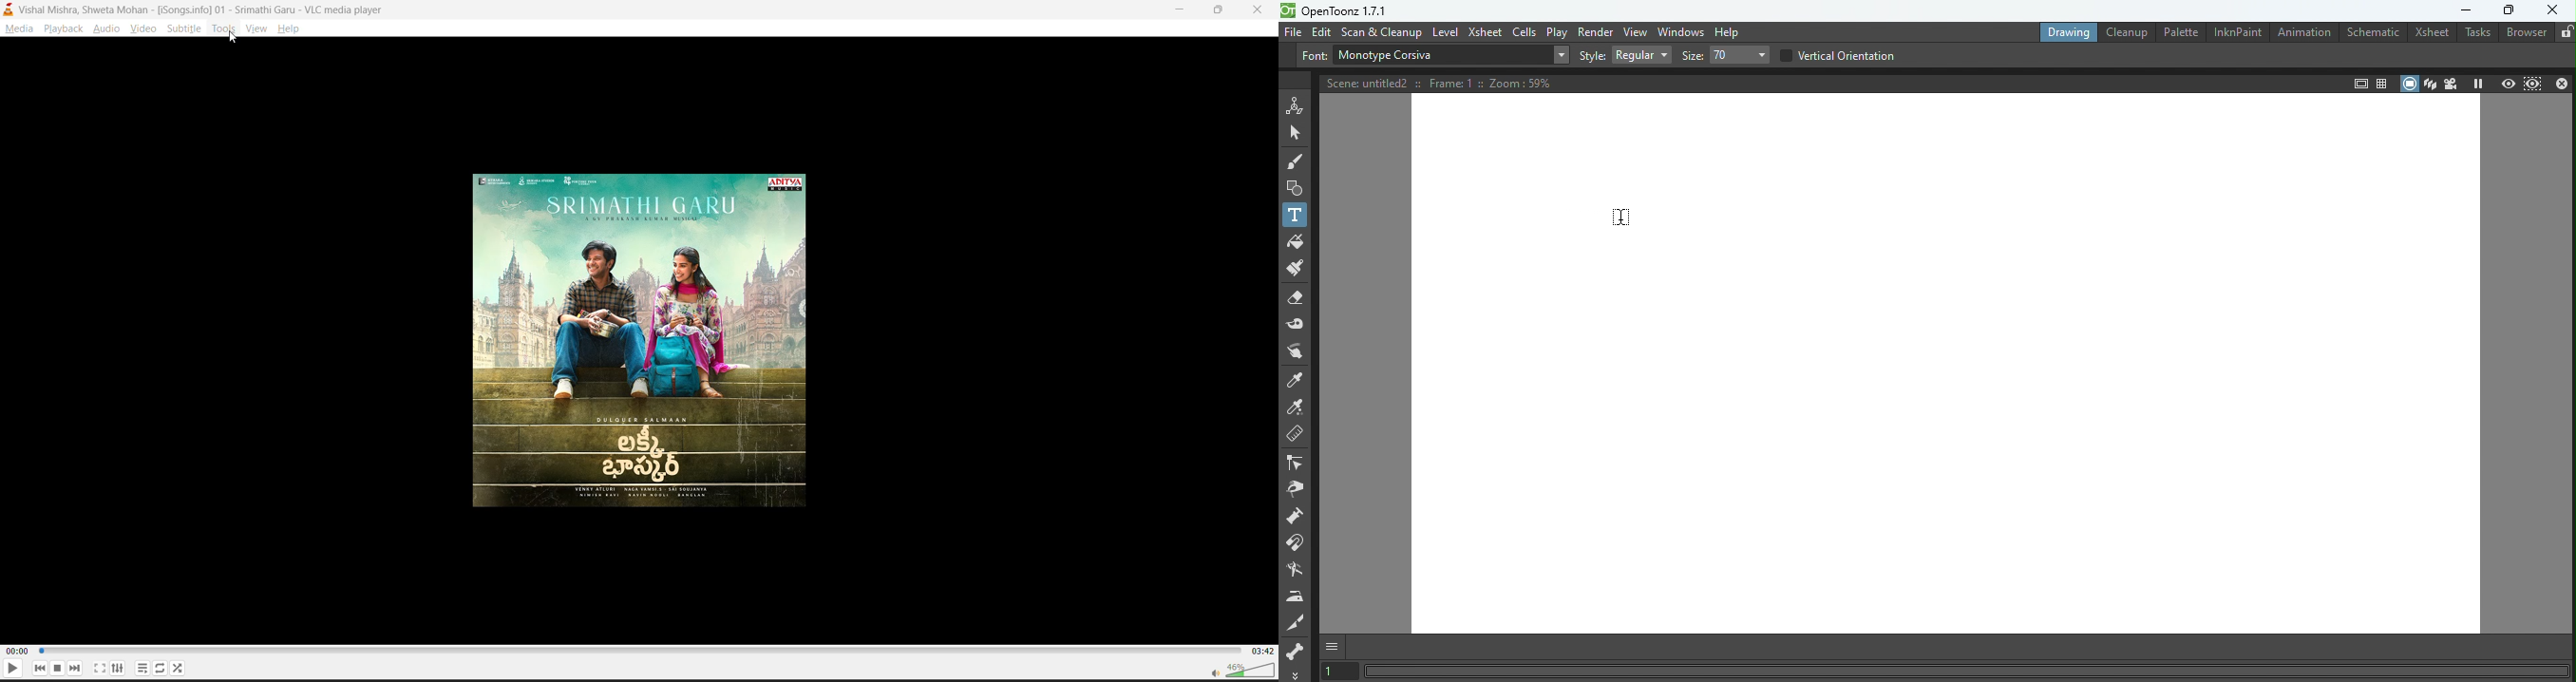 This screenshot has width=2576, height=700. Describe the element at coordinates (1741, 54) in the screenshot. I see `Drop down` at that location.